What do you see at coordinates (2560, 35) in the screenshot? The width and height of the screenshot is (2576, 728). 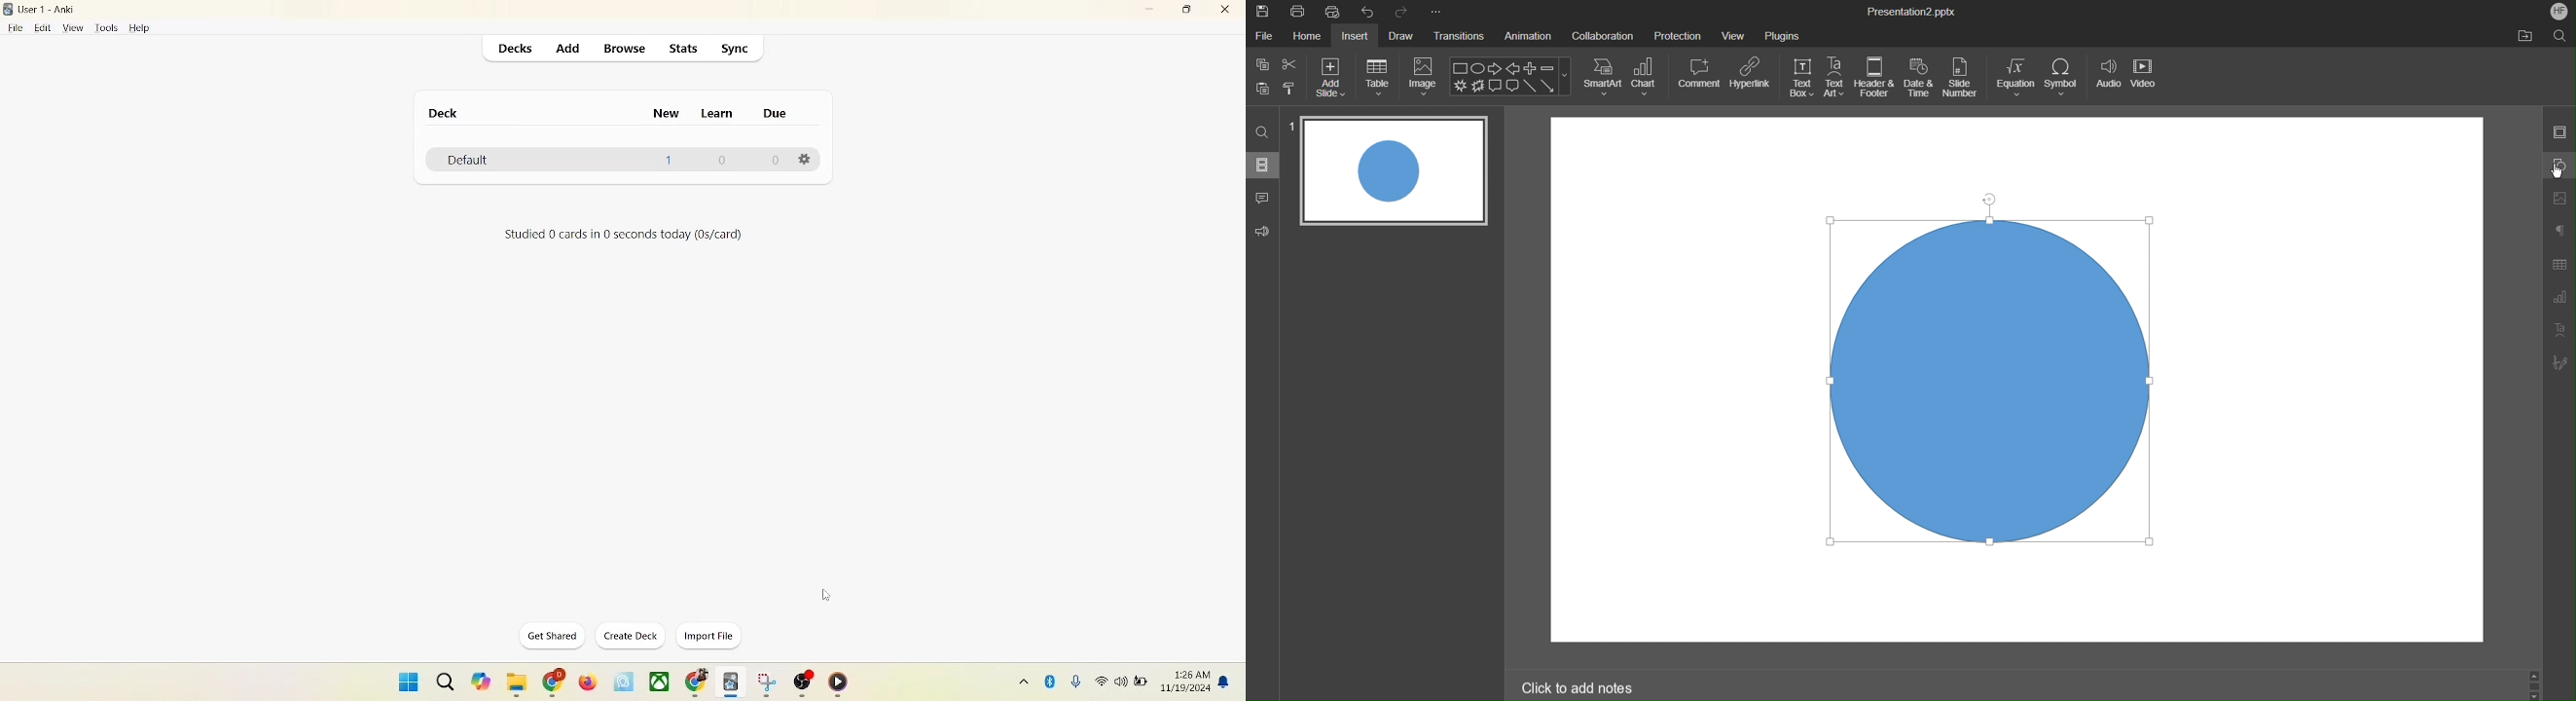 I see `Search` at bounding box center [2560, 35].